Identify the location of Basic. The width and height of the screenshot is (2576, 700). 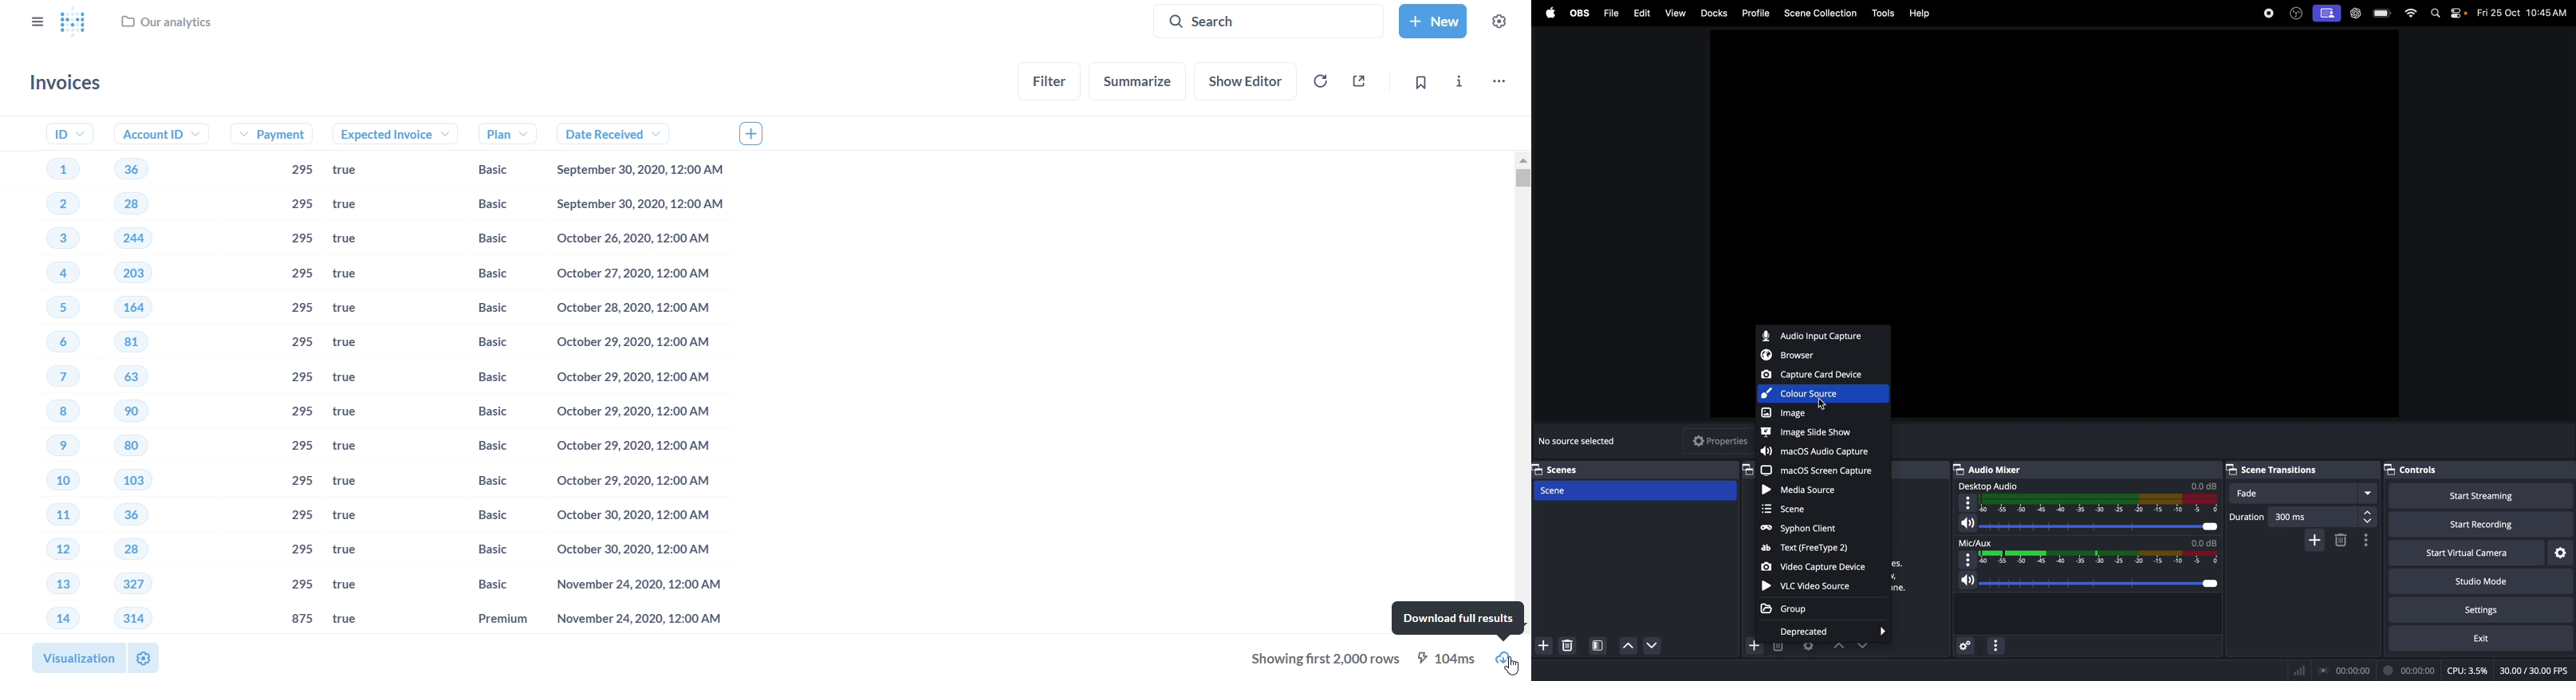
(480, 275).